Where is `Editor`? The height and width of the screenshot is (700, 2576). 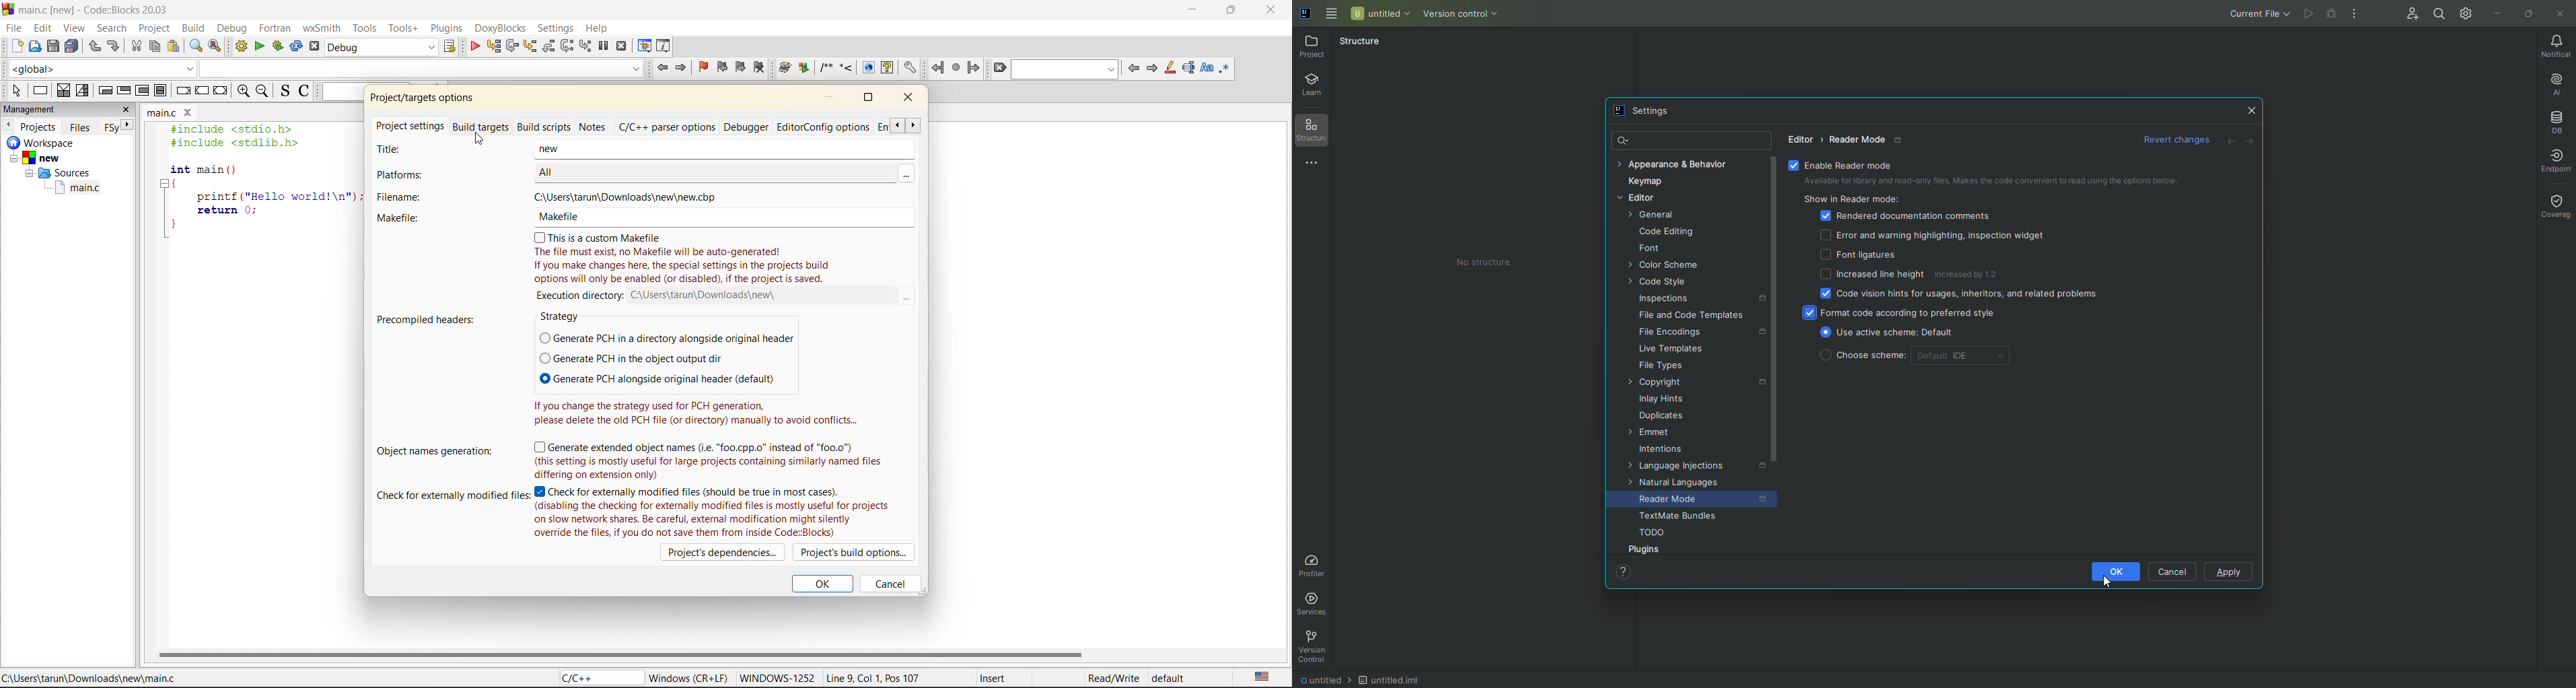
Editor is located at coordinates (1634, 200).